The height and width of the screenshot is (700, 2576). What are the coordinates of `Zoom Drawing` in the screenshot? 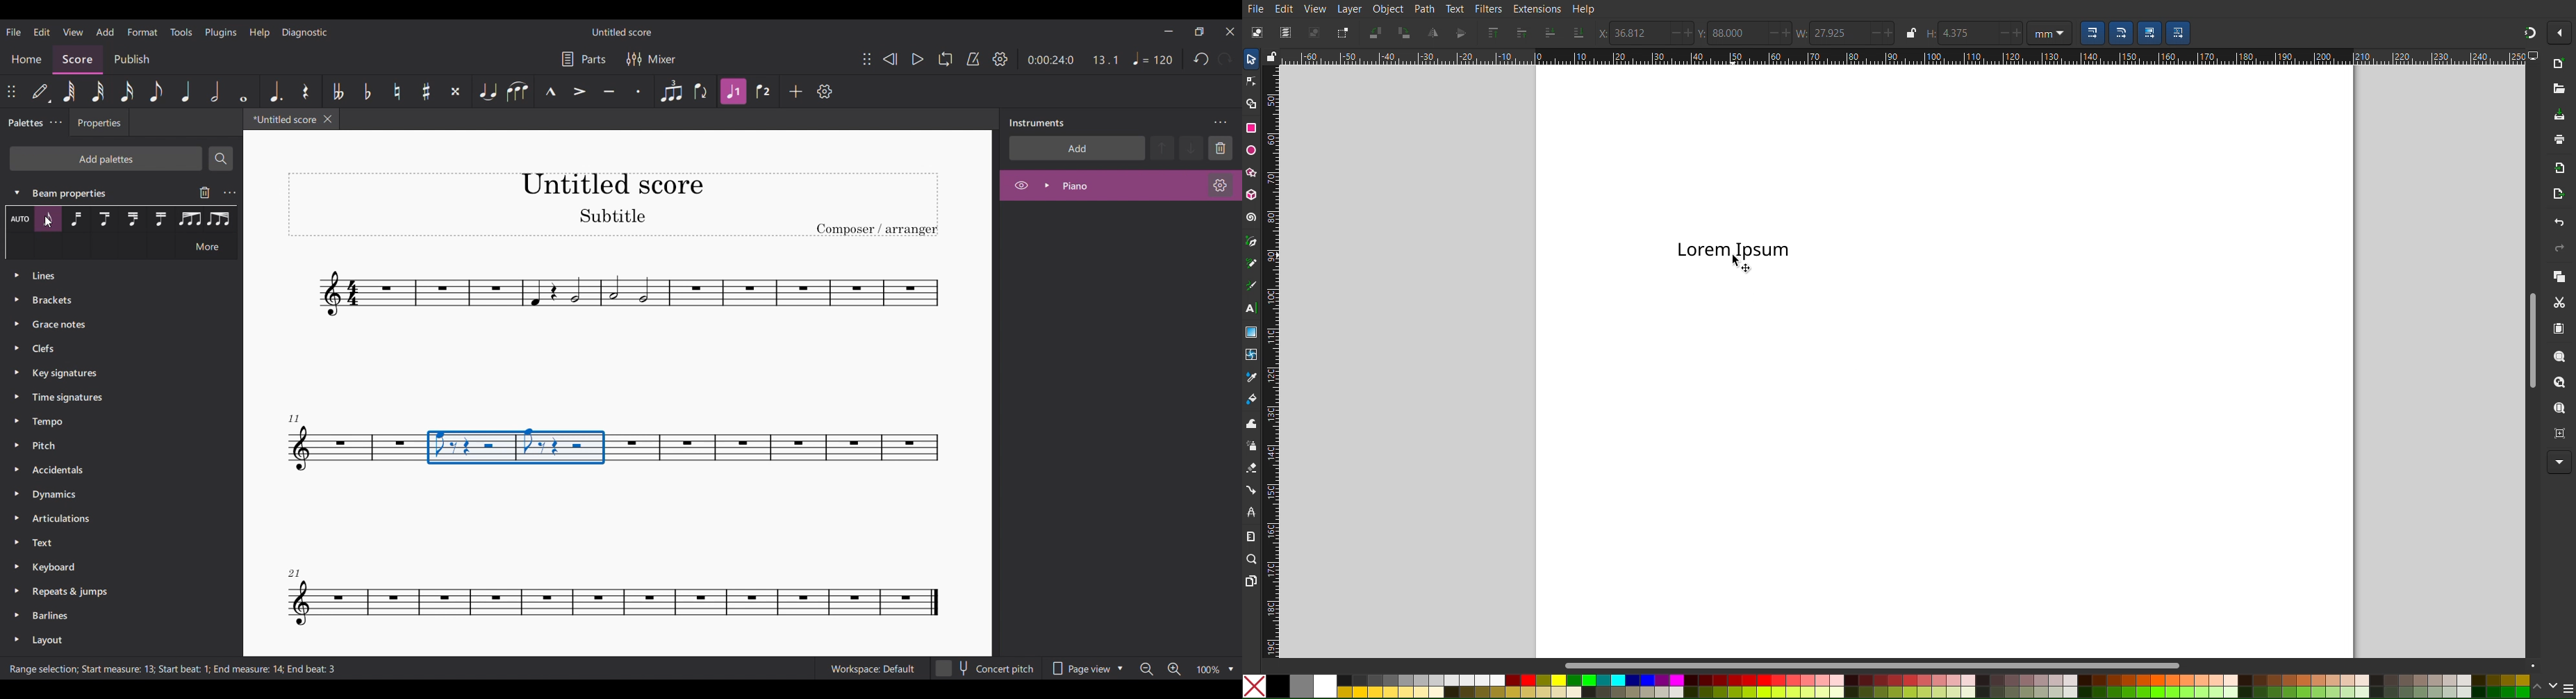 It's located at (2559, 382).